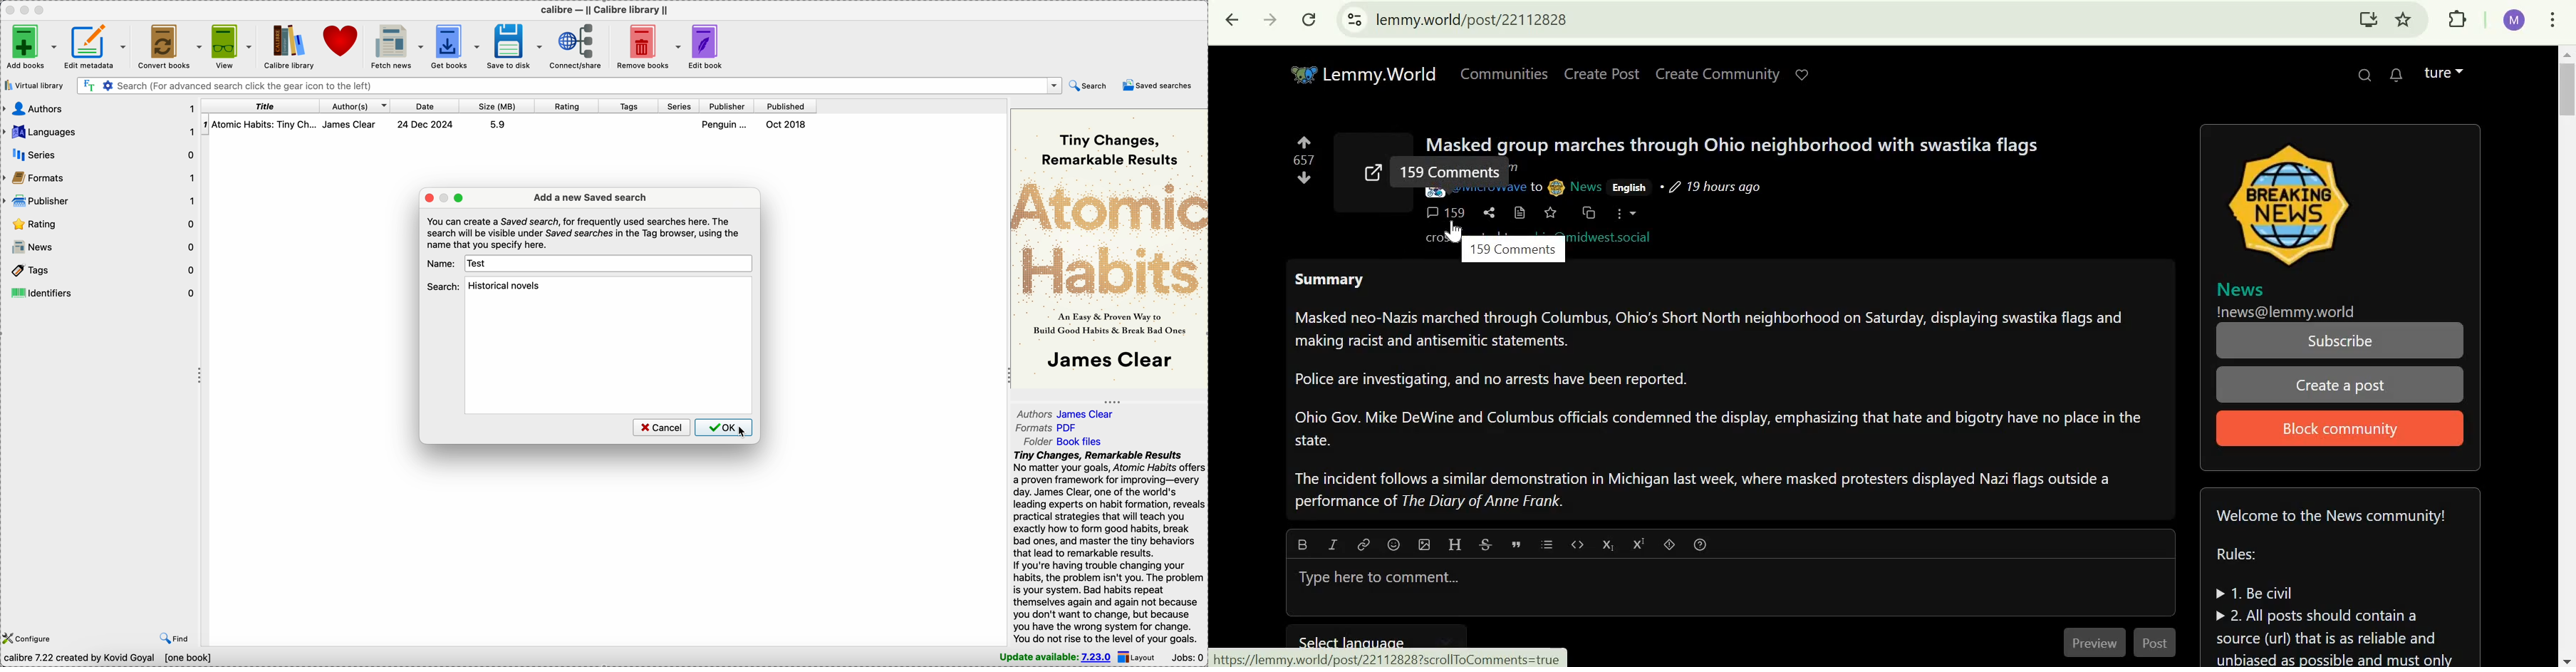  I want to click on Calibre - || calibre library ||, so click(603, 9).